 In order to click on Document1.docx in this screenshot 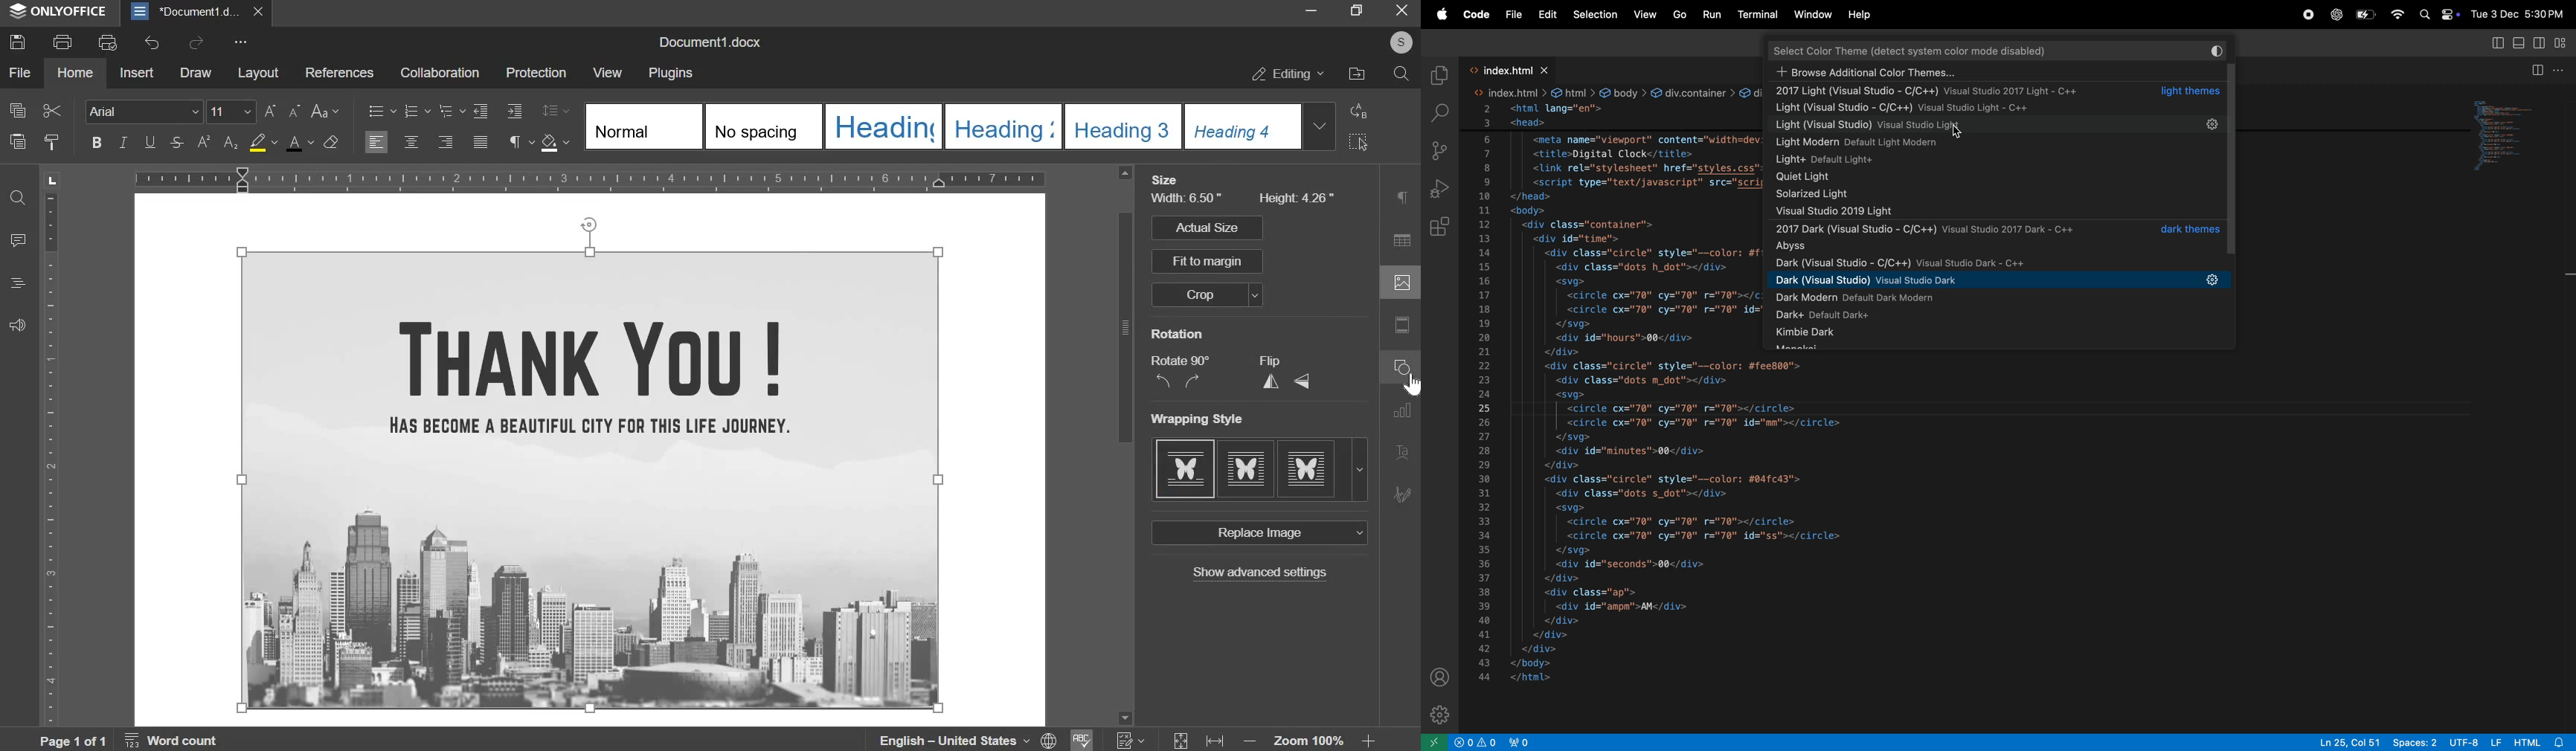, I will do `click(714, 39)`.